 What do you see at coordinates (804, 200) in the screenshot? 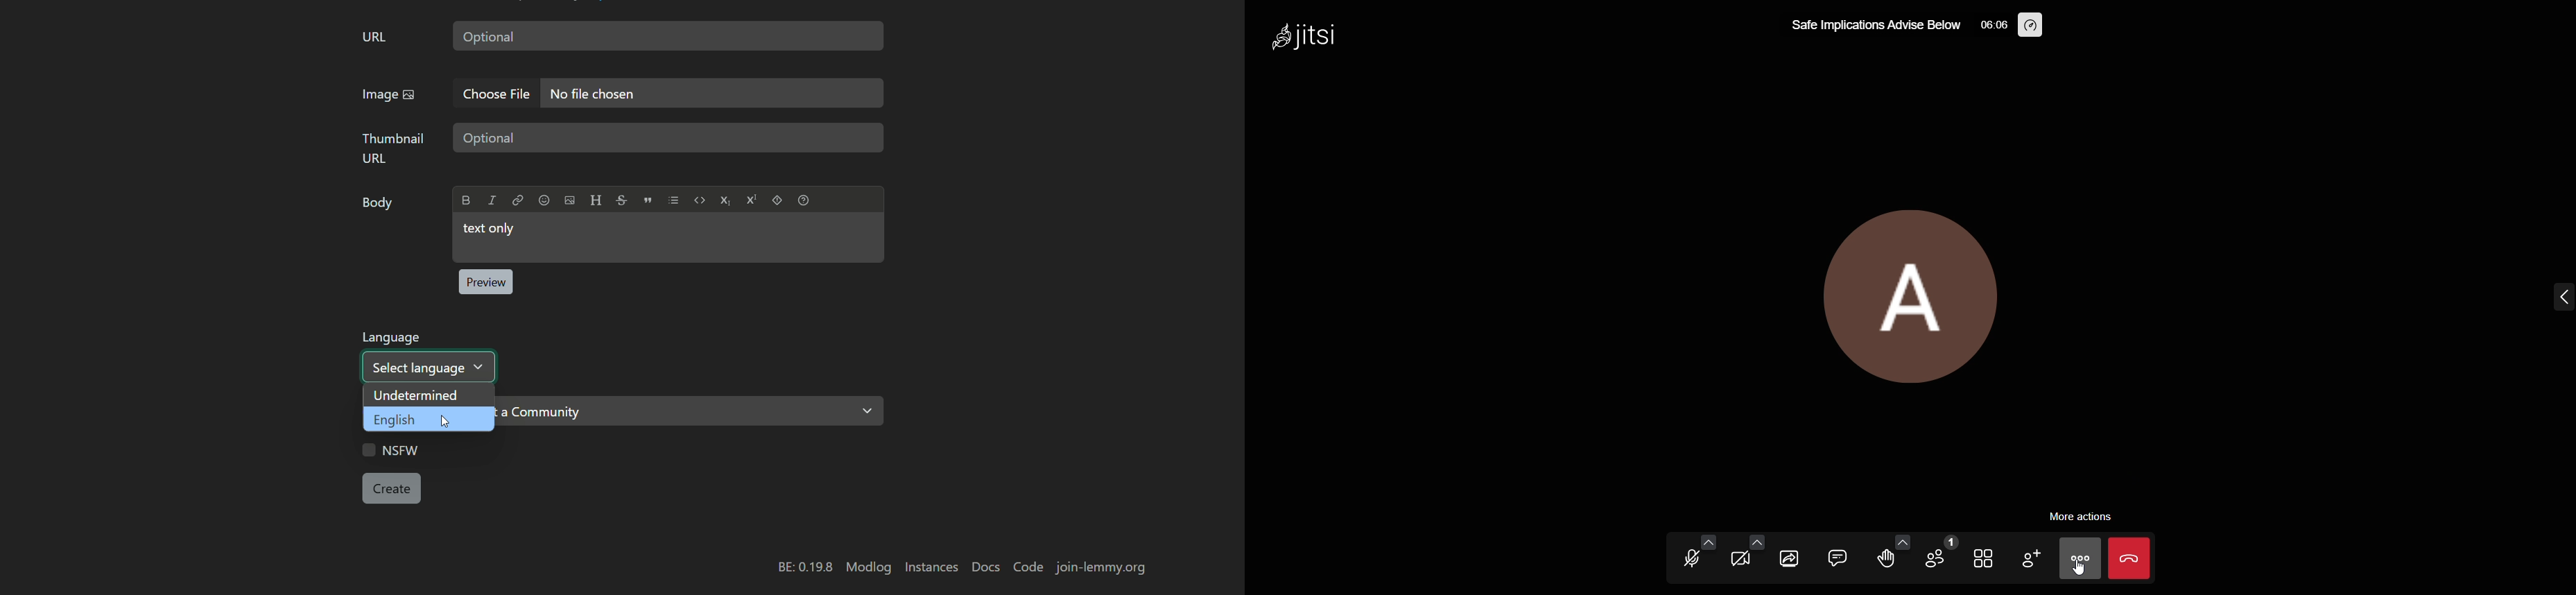
I see `Formatting help` at bounding box center [804, 200].